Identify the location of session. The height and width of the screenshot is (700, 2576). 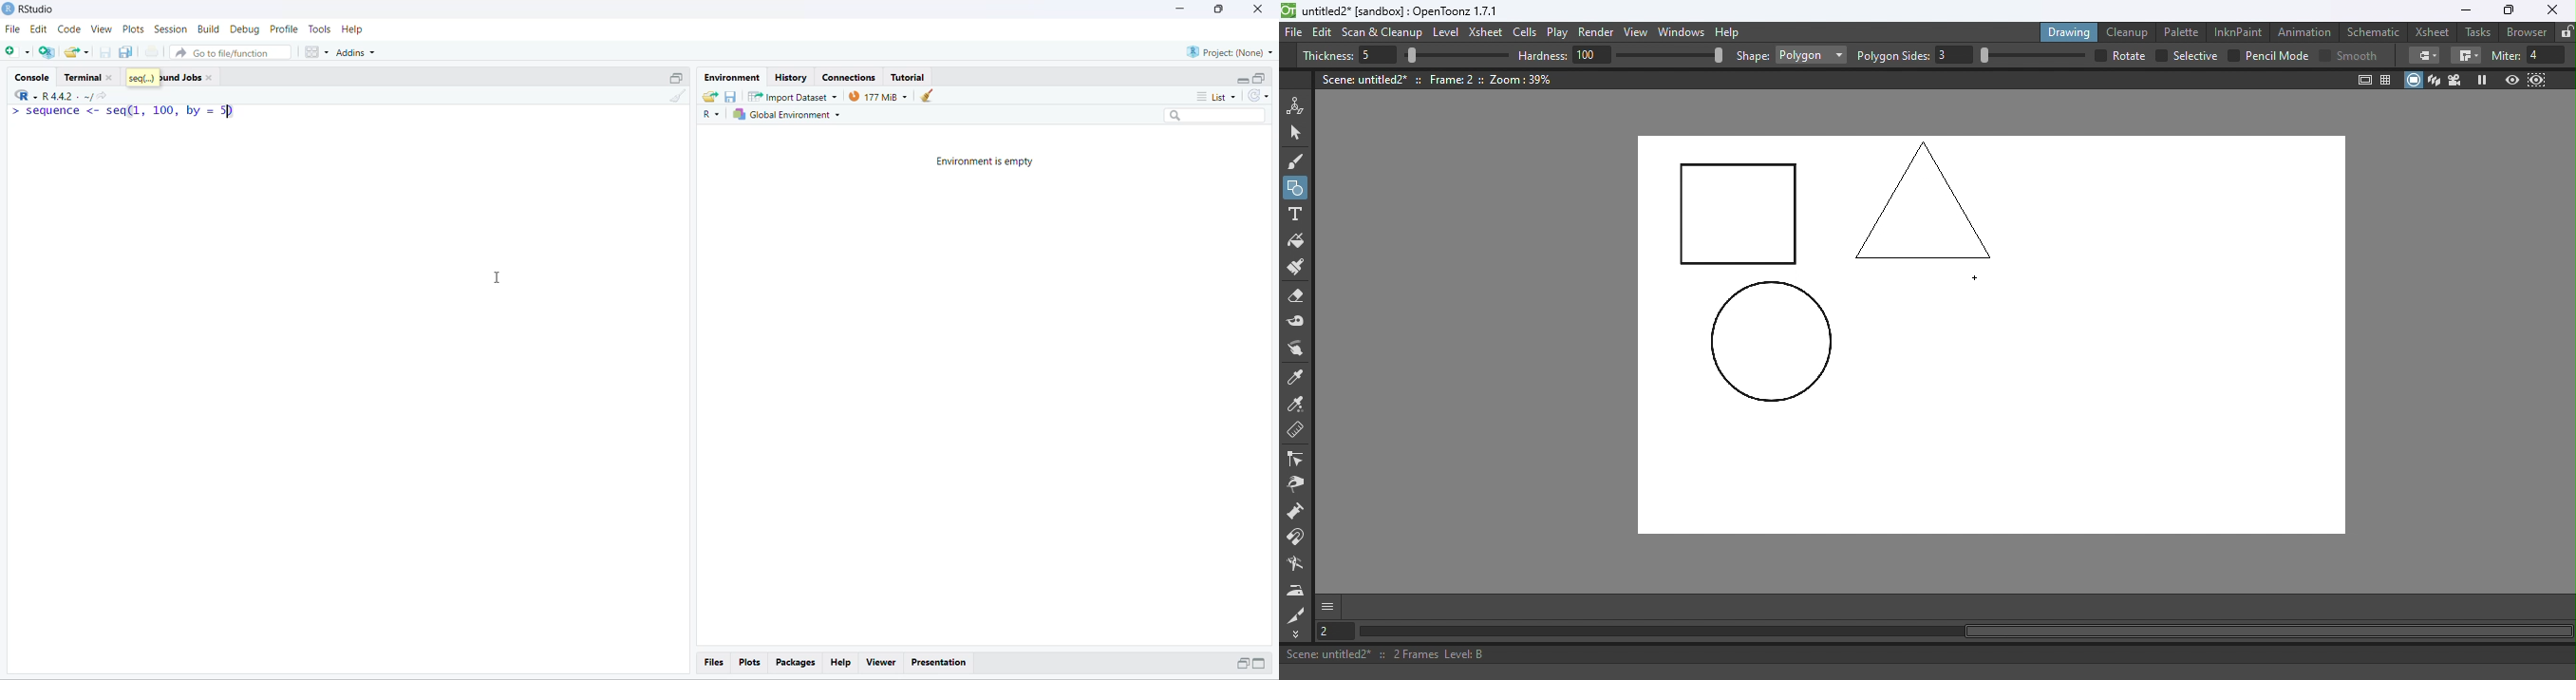
(171, 29).